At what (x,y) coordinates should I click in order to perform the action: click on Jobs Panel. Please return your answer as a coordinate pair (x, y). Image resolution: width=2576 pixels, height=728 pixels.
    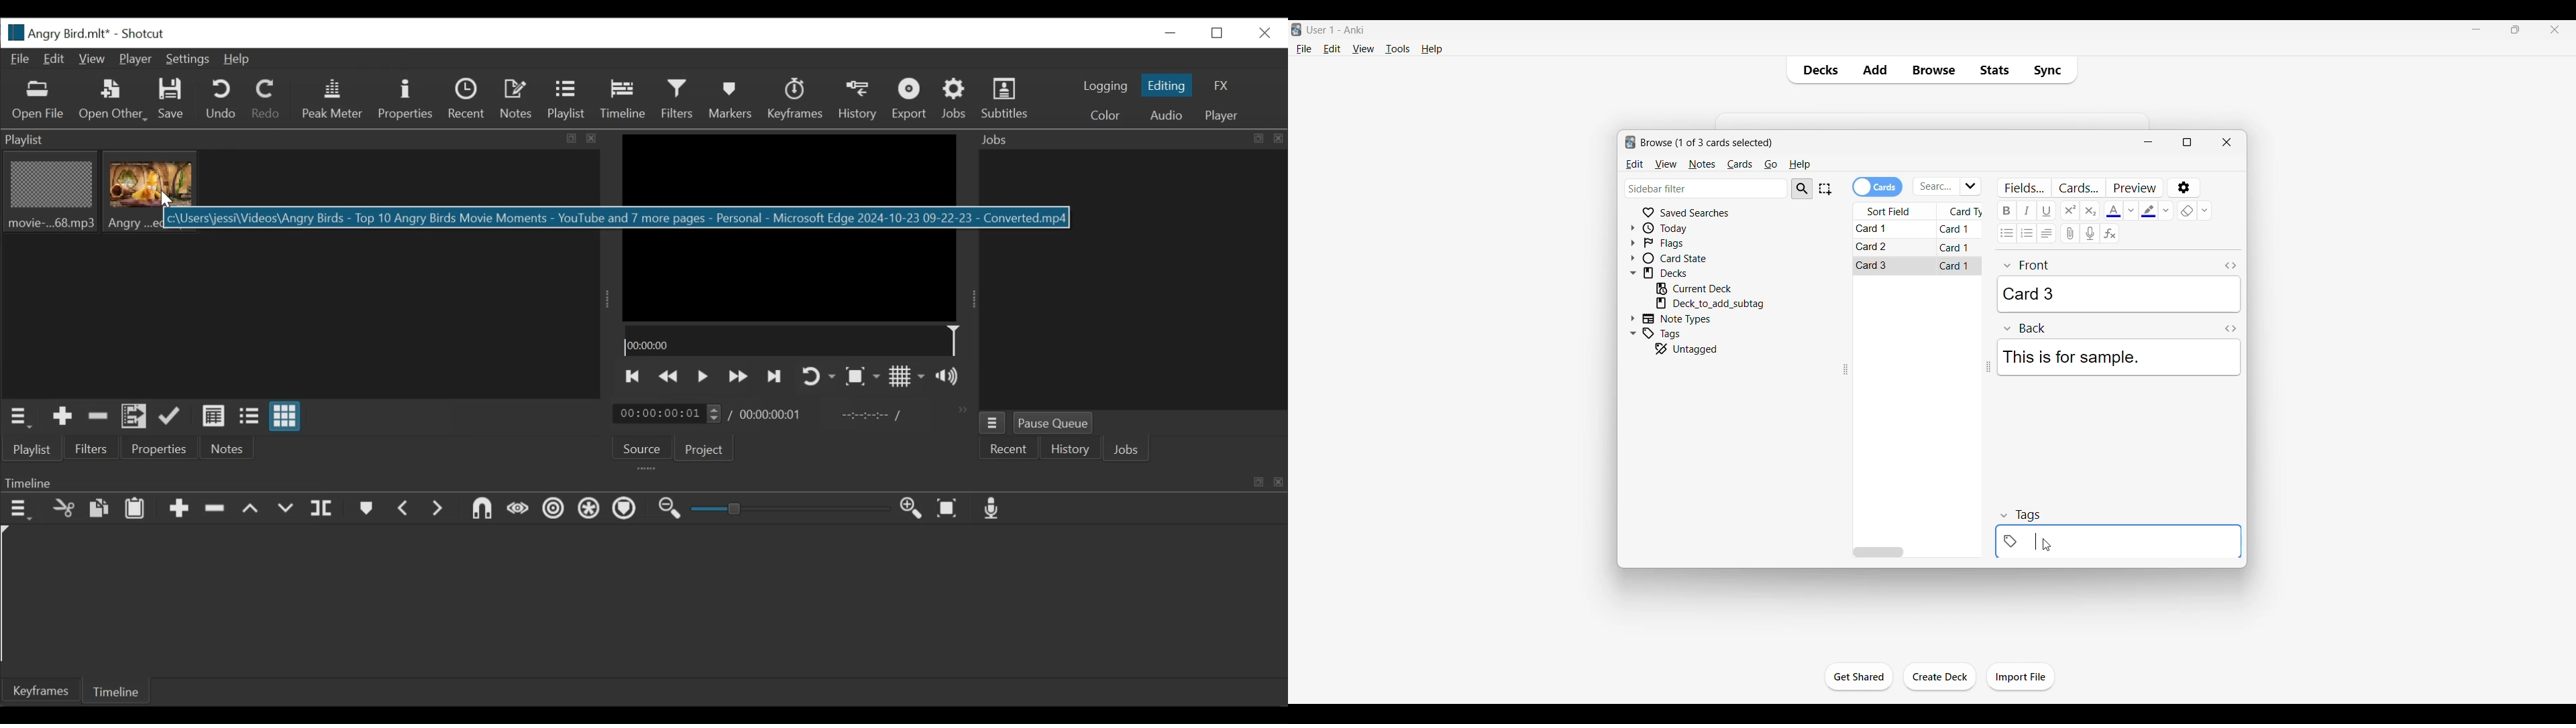
    Looking at the image, I should click on (1132, 282).